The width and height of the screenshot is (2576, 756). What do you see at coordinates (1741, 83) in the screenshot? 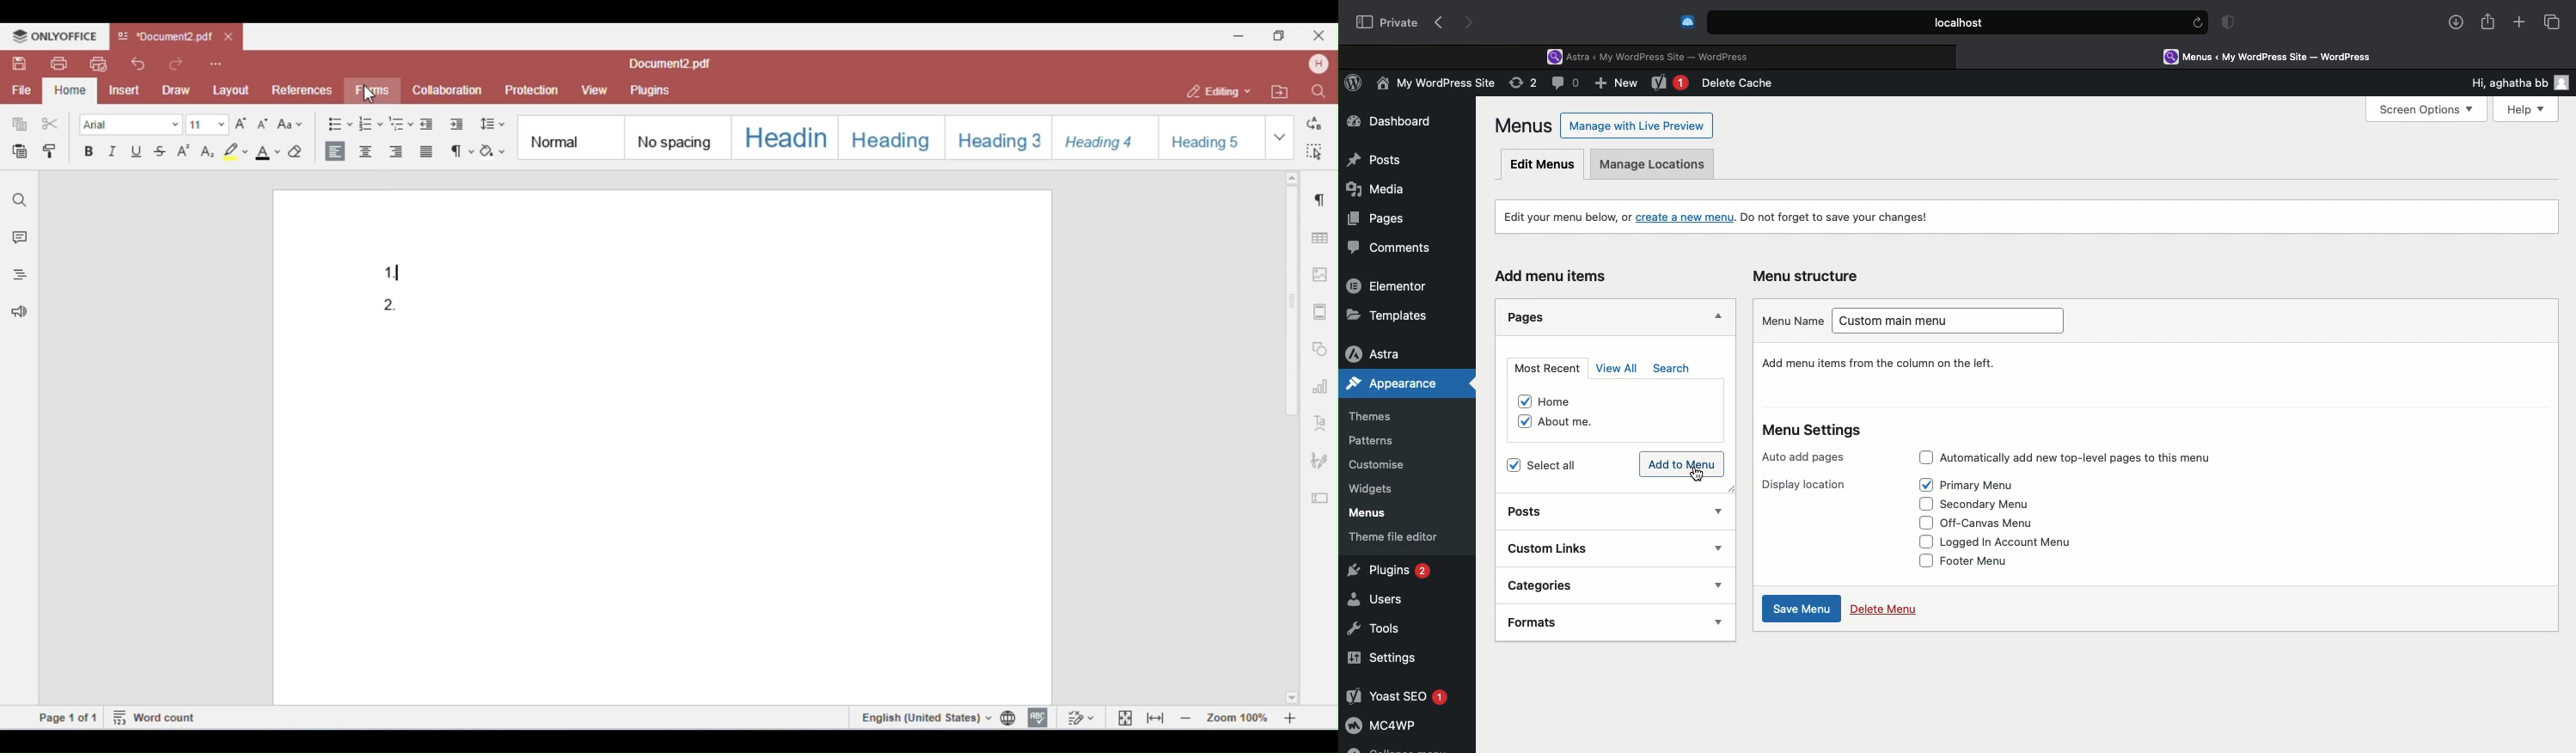
I see `Delete cache` at bounding box center [1741, 83].